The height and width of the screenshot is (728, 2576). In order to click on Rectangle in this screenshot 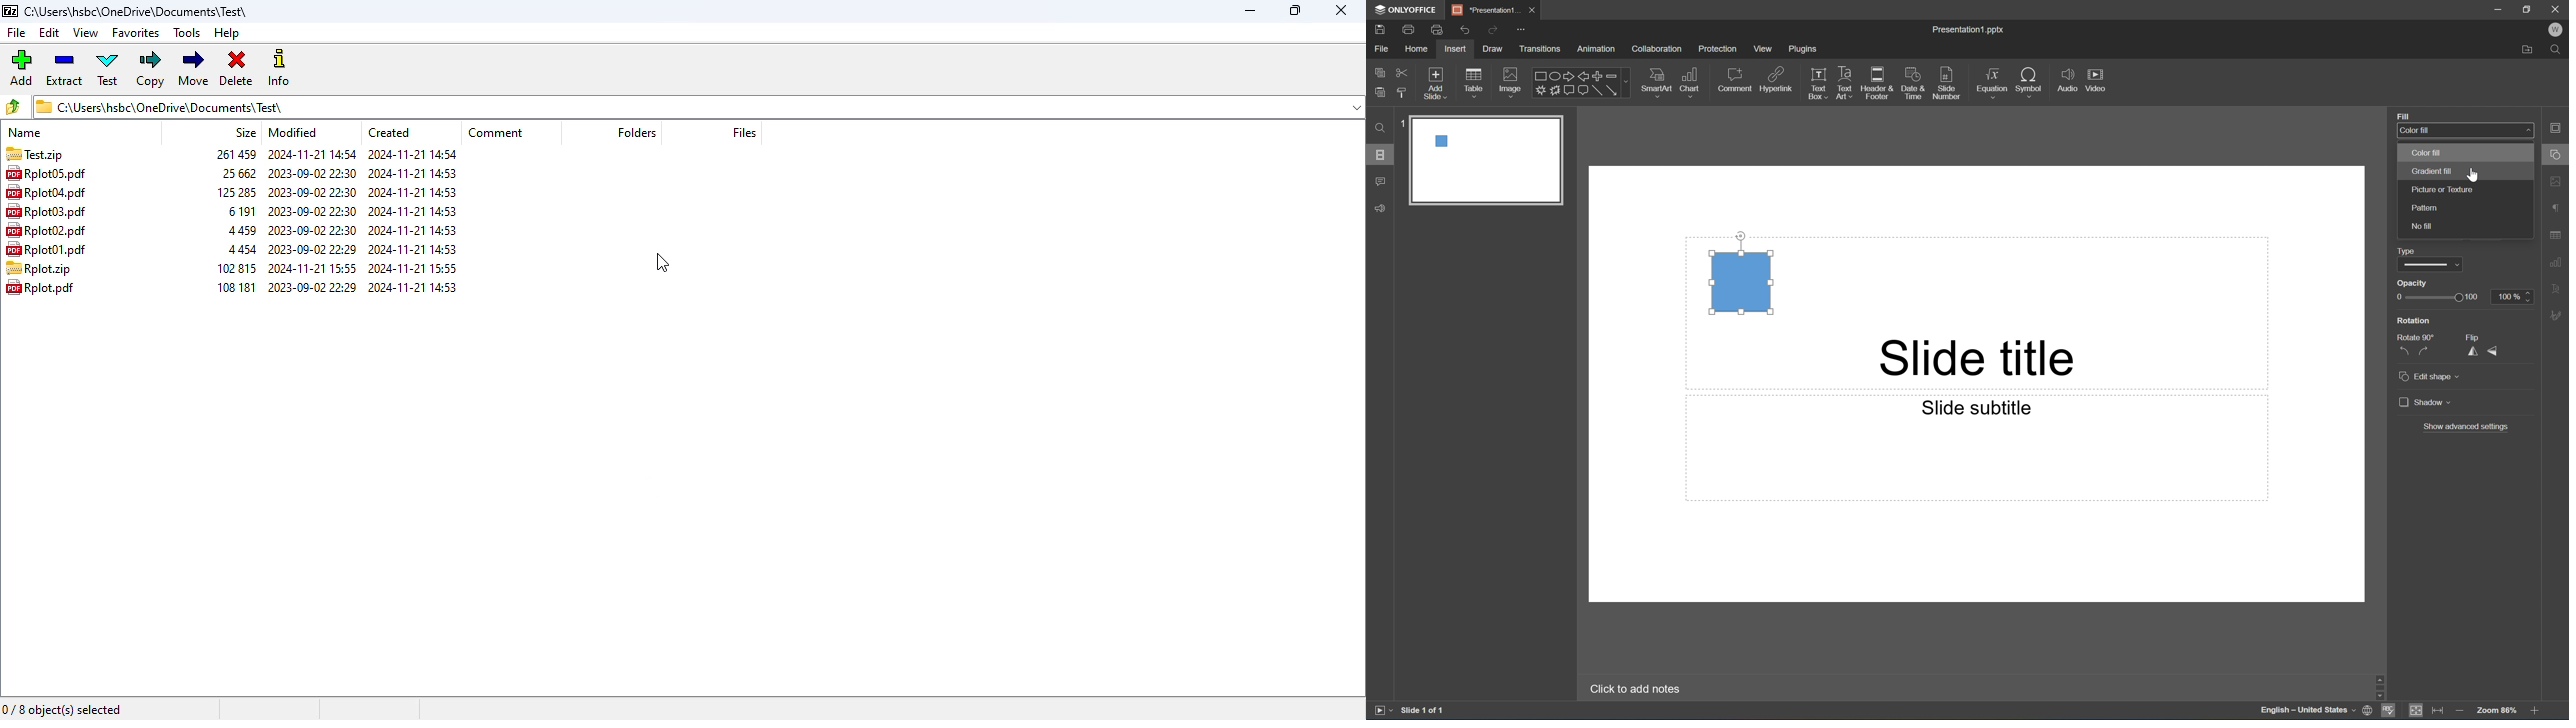, I will do `click(1538, 77)`.